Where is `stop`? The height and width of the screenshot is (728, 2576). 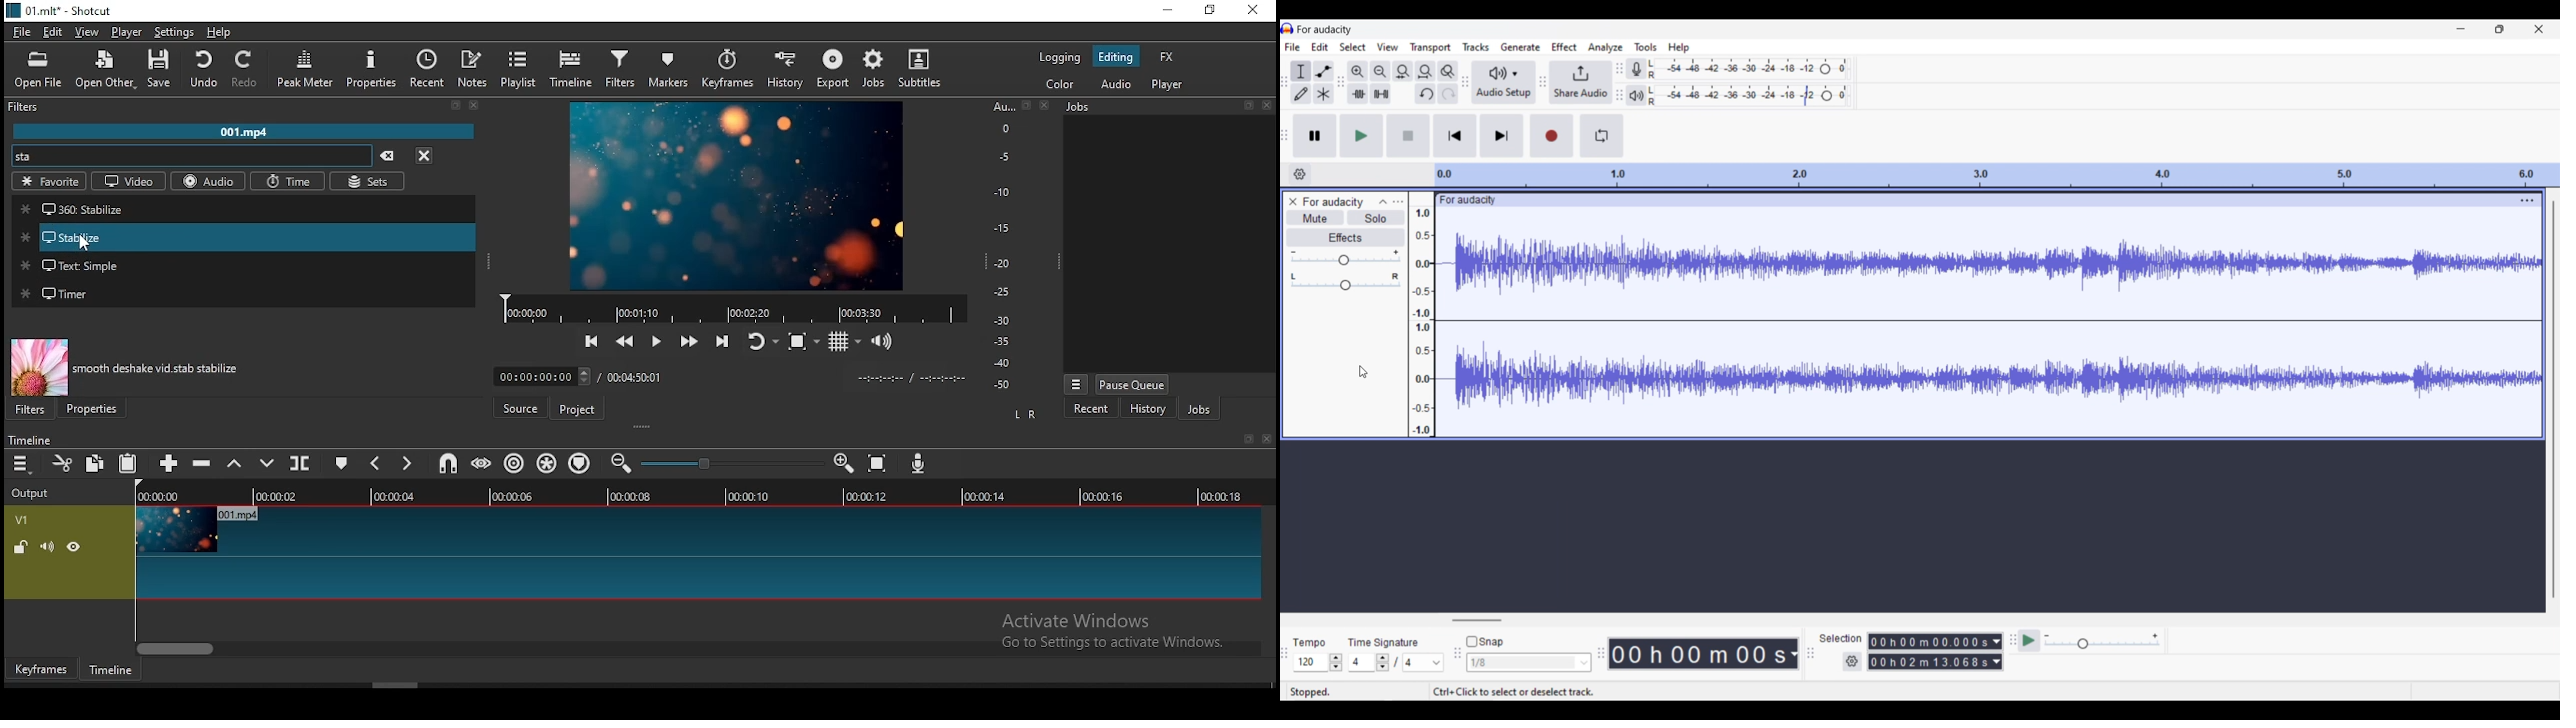
stop is located at coordinates (803, 344).